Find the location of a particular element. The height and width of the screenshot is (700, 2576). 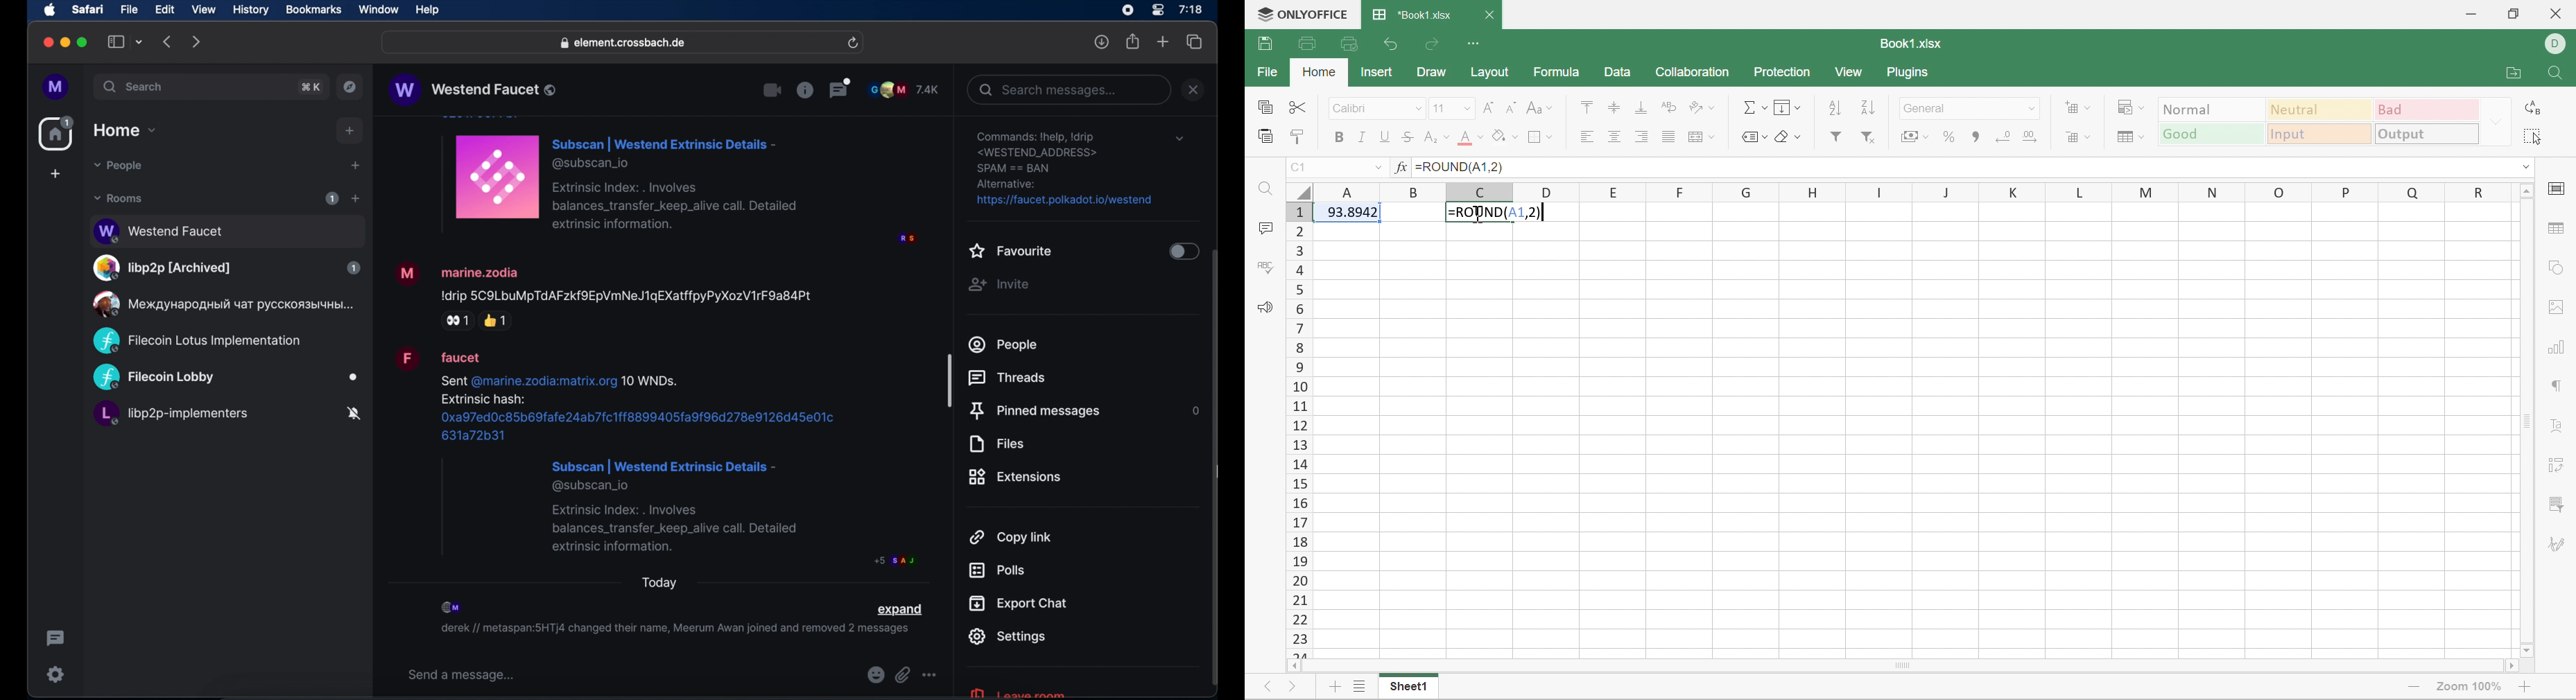

room name is located at coordinates (472, 89).